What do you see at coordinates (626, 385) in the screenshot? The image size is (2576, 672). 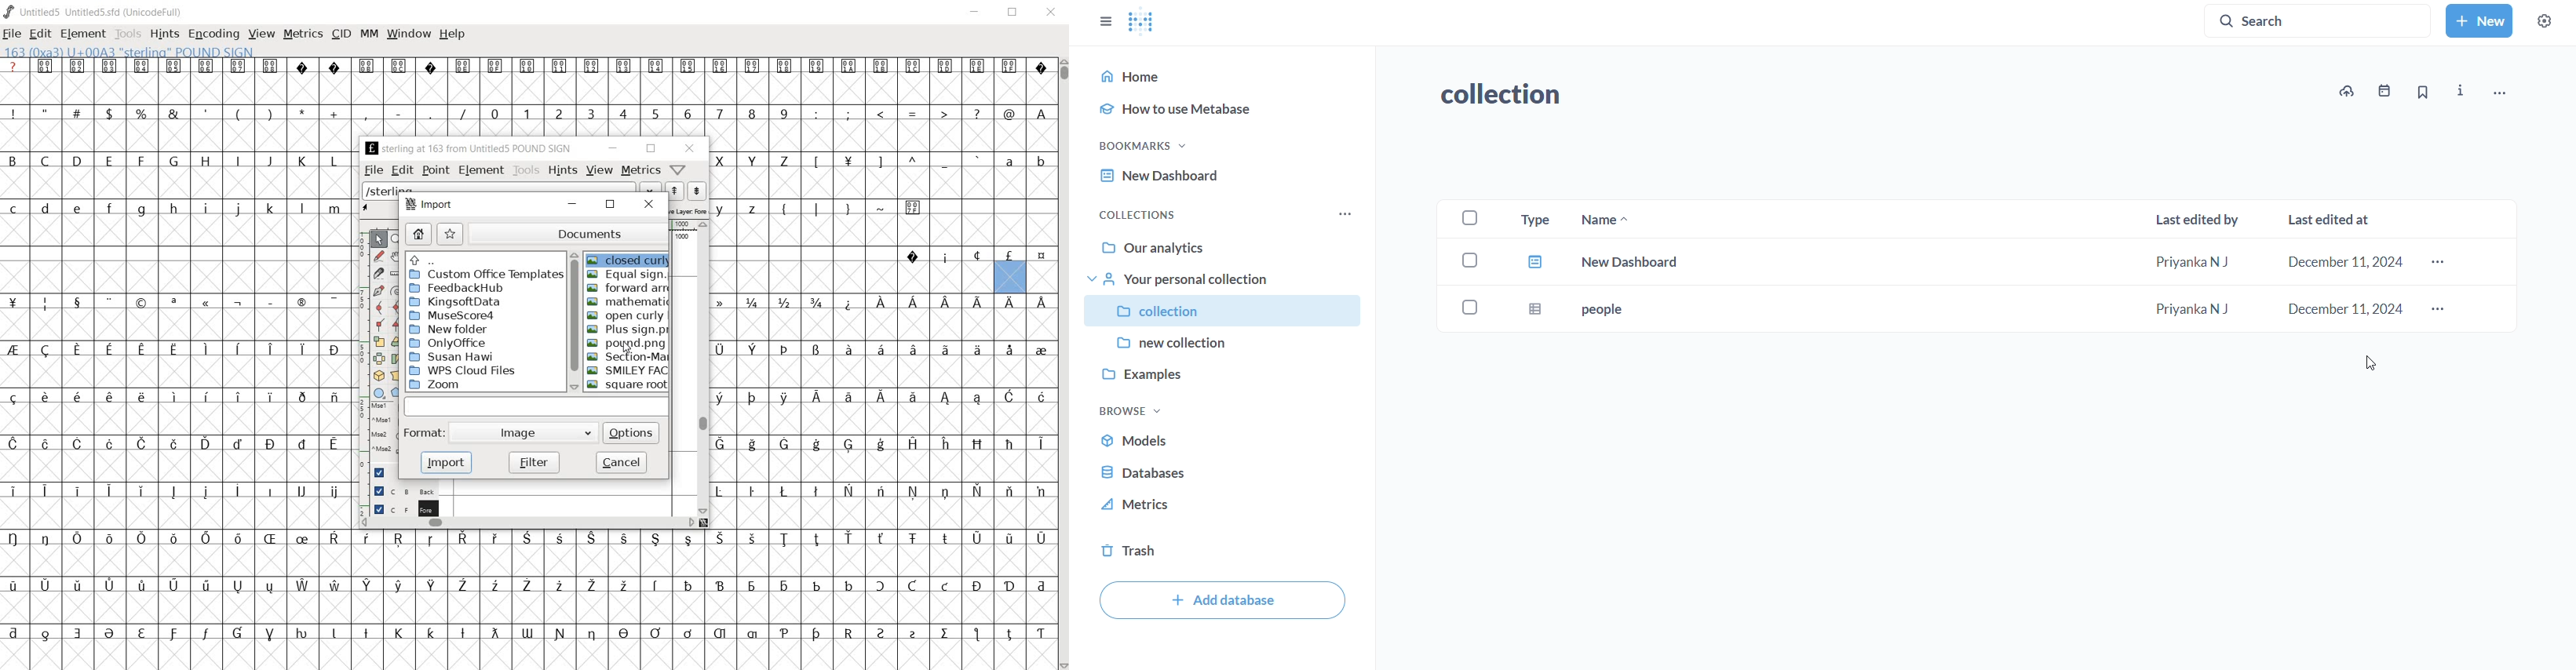 I see `Square root` at bounding box center [626, 385].